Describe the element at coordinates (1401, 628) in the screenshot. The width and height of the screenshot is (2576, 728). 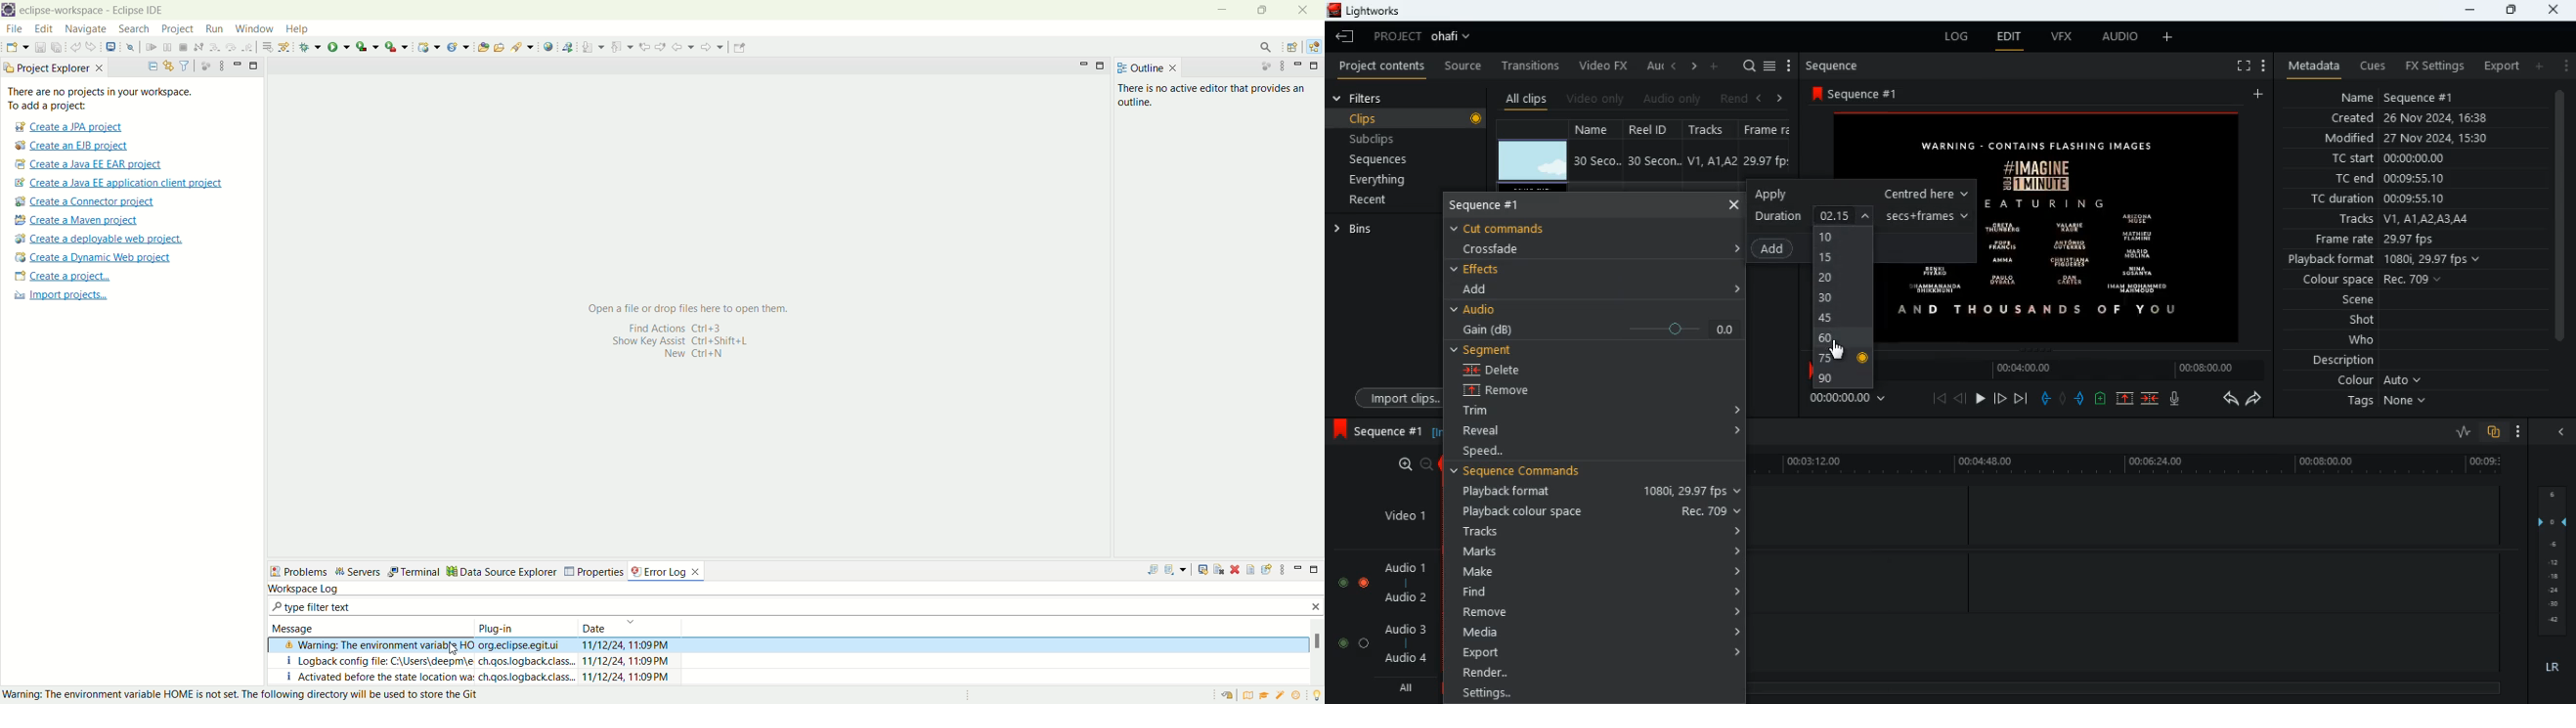
I see `audio 3` at that location.